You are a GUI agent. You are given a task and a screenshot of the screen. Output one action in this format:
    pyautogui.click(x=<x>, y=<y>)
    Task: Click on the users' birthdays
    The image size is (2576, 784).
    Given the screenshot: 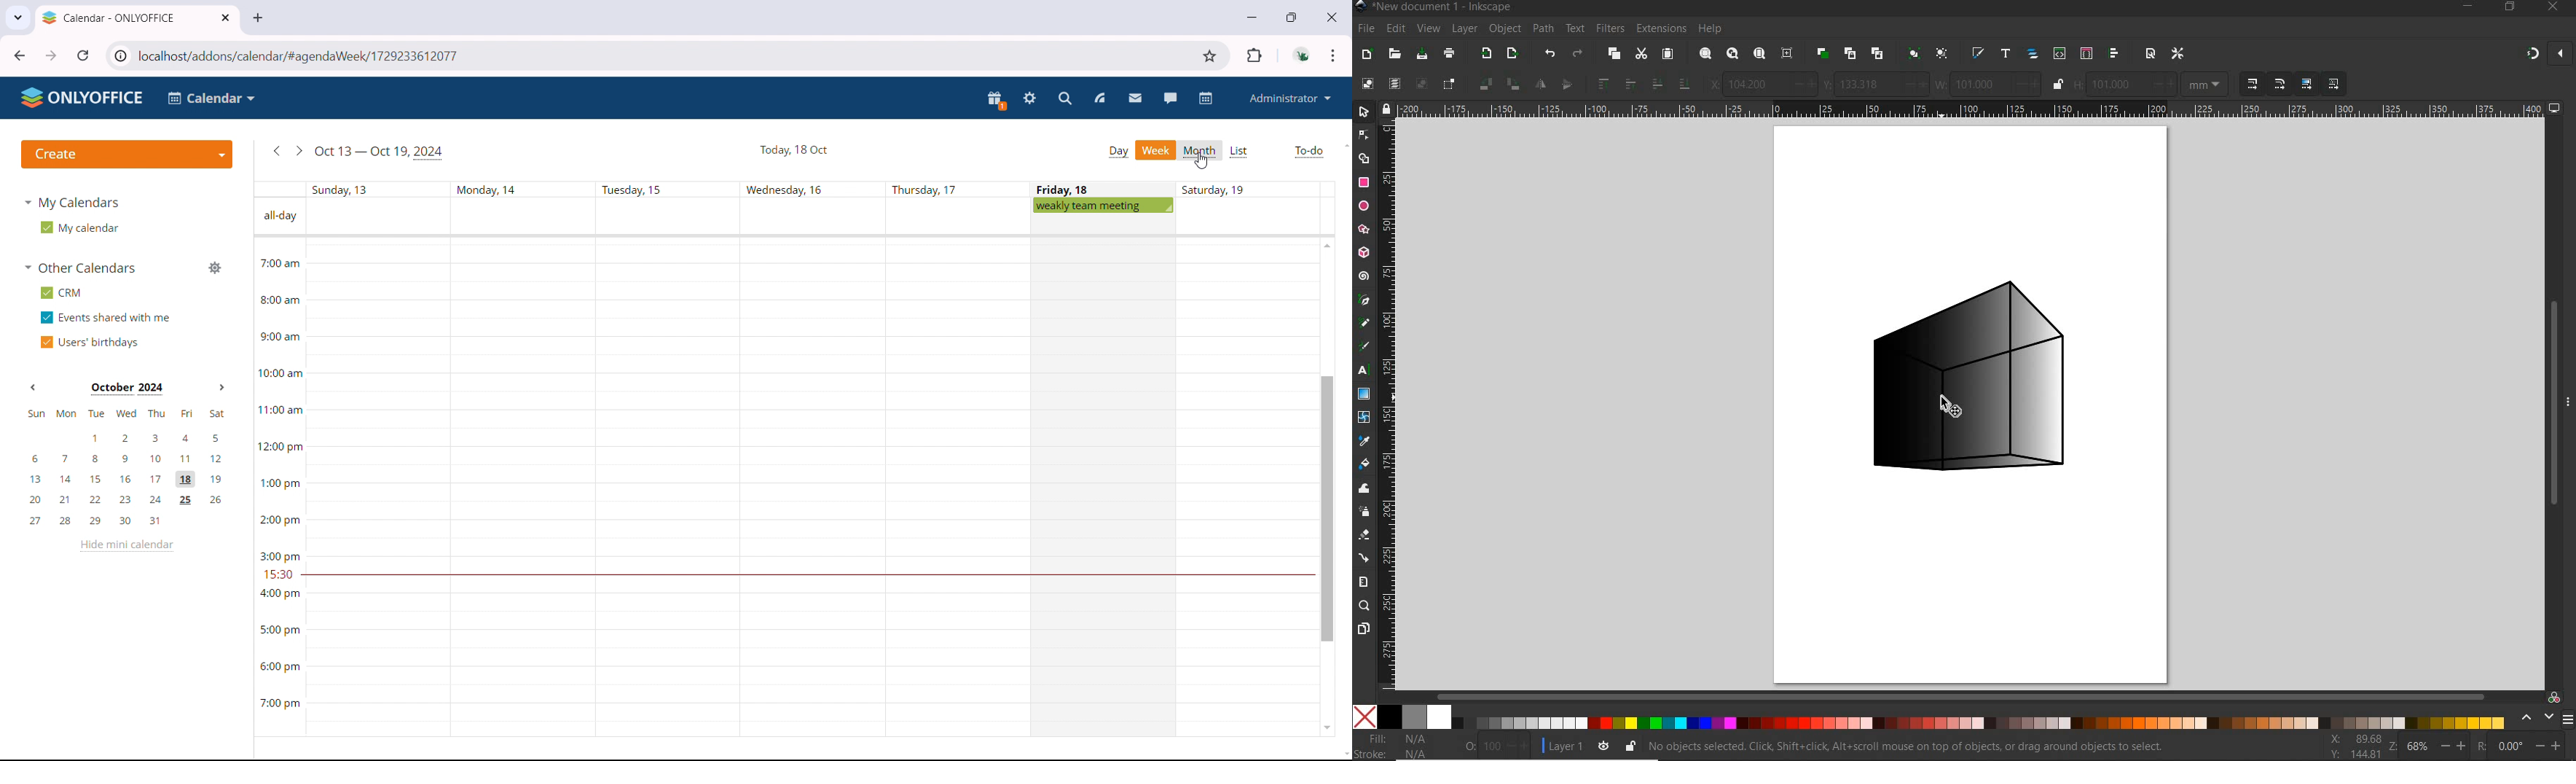 What is the action you would take?
    pyautogui.click(x=91, y=342)
    